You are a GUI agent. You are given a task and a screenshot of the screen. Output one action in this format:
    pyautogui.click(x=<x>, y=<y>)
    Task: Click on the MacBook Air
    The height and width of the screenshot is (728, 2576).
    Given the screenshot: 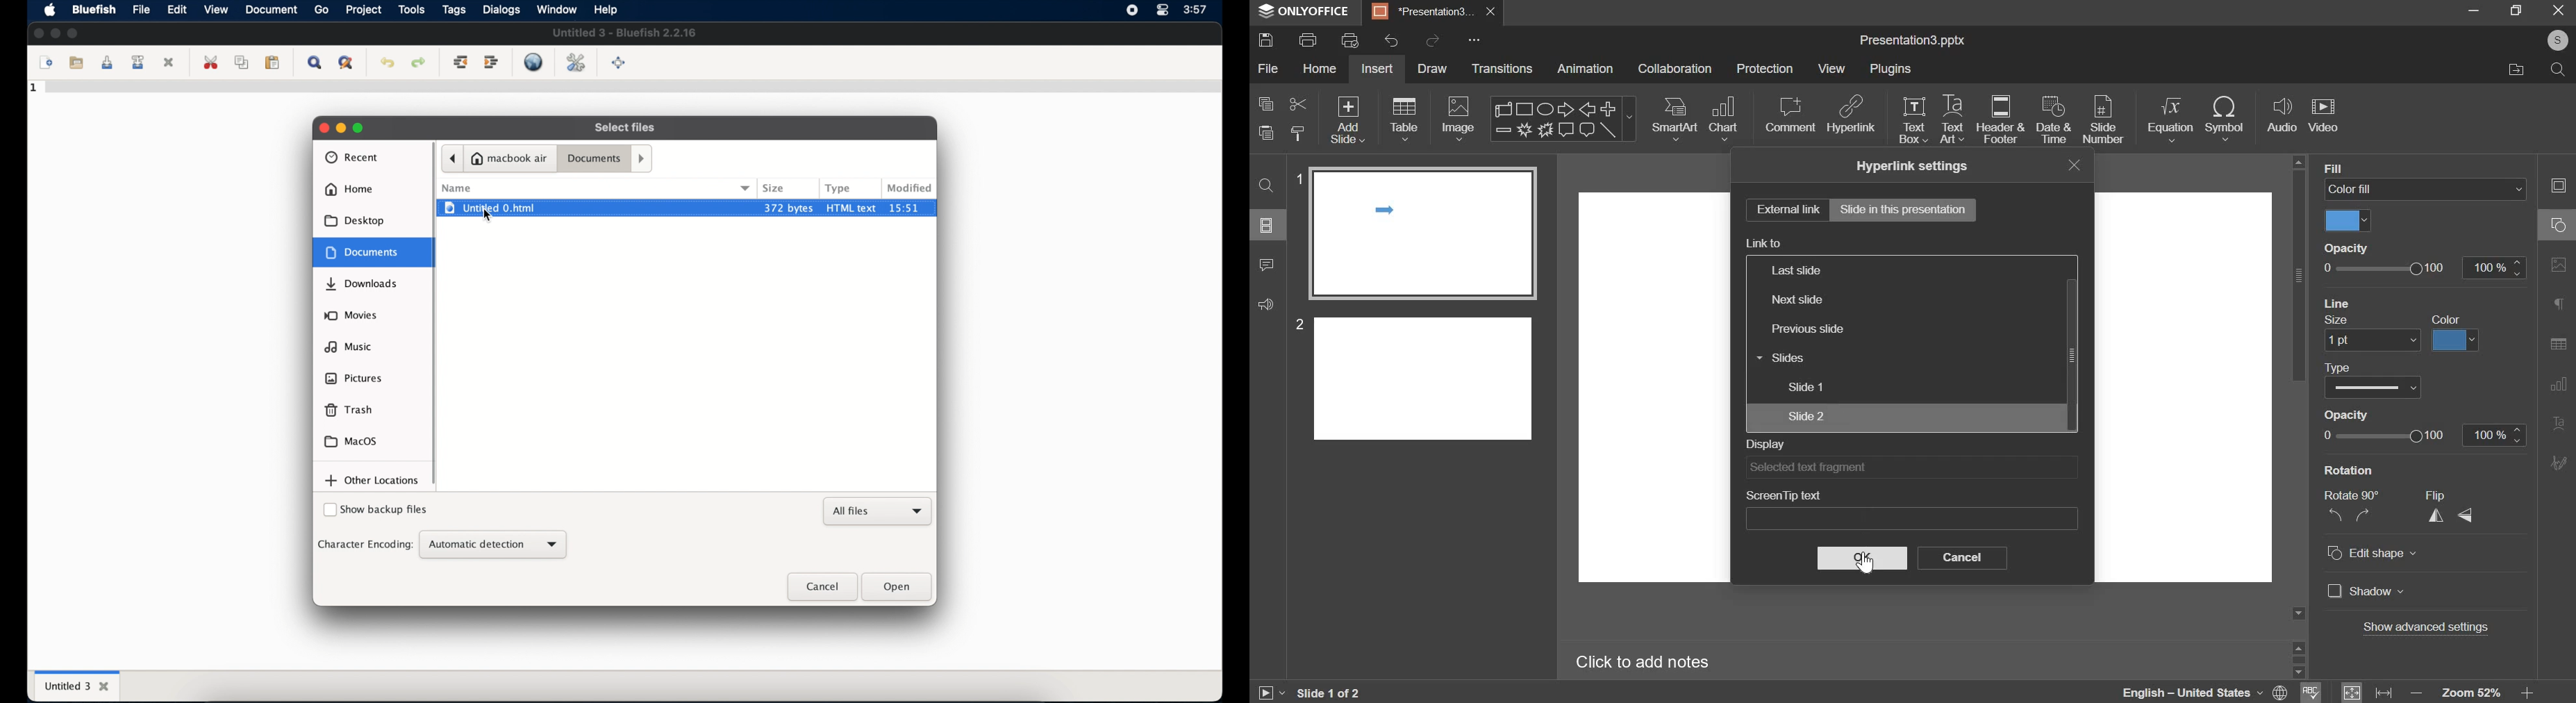 What is the action you would take?
    pyautogui.click(x=510, y=158)
    